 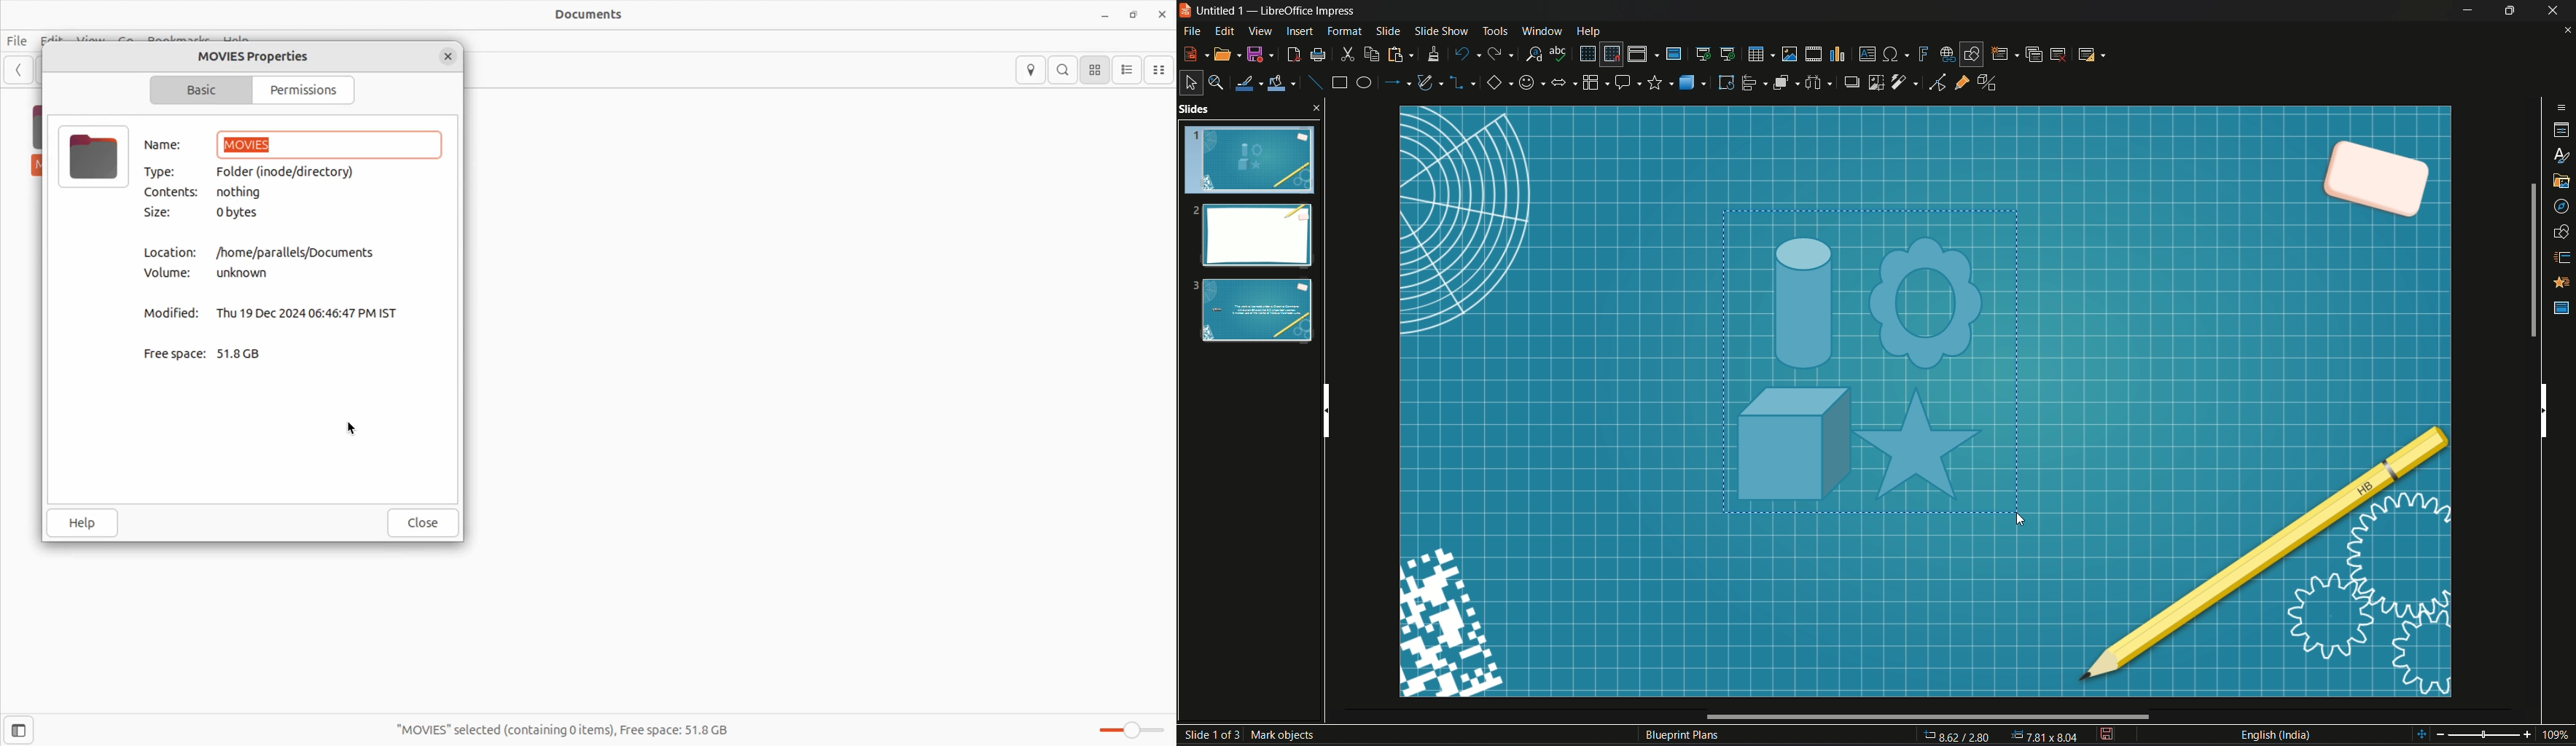 What do you see at coordinates (2563, 283) in the screenshot?
I see `Animation` at bounding box center [2563, 283].